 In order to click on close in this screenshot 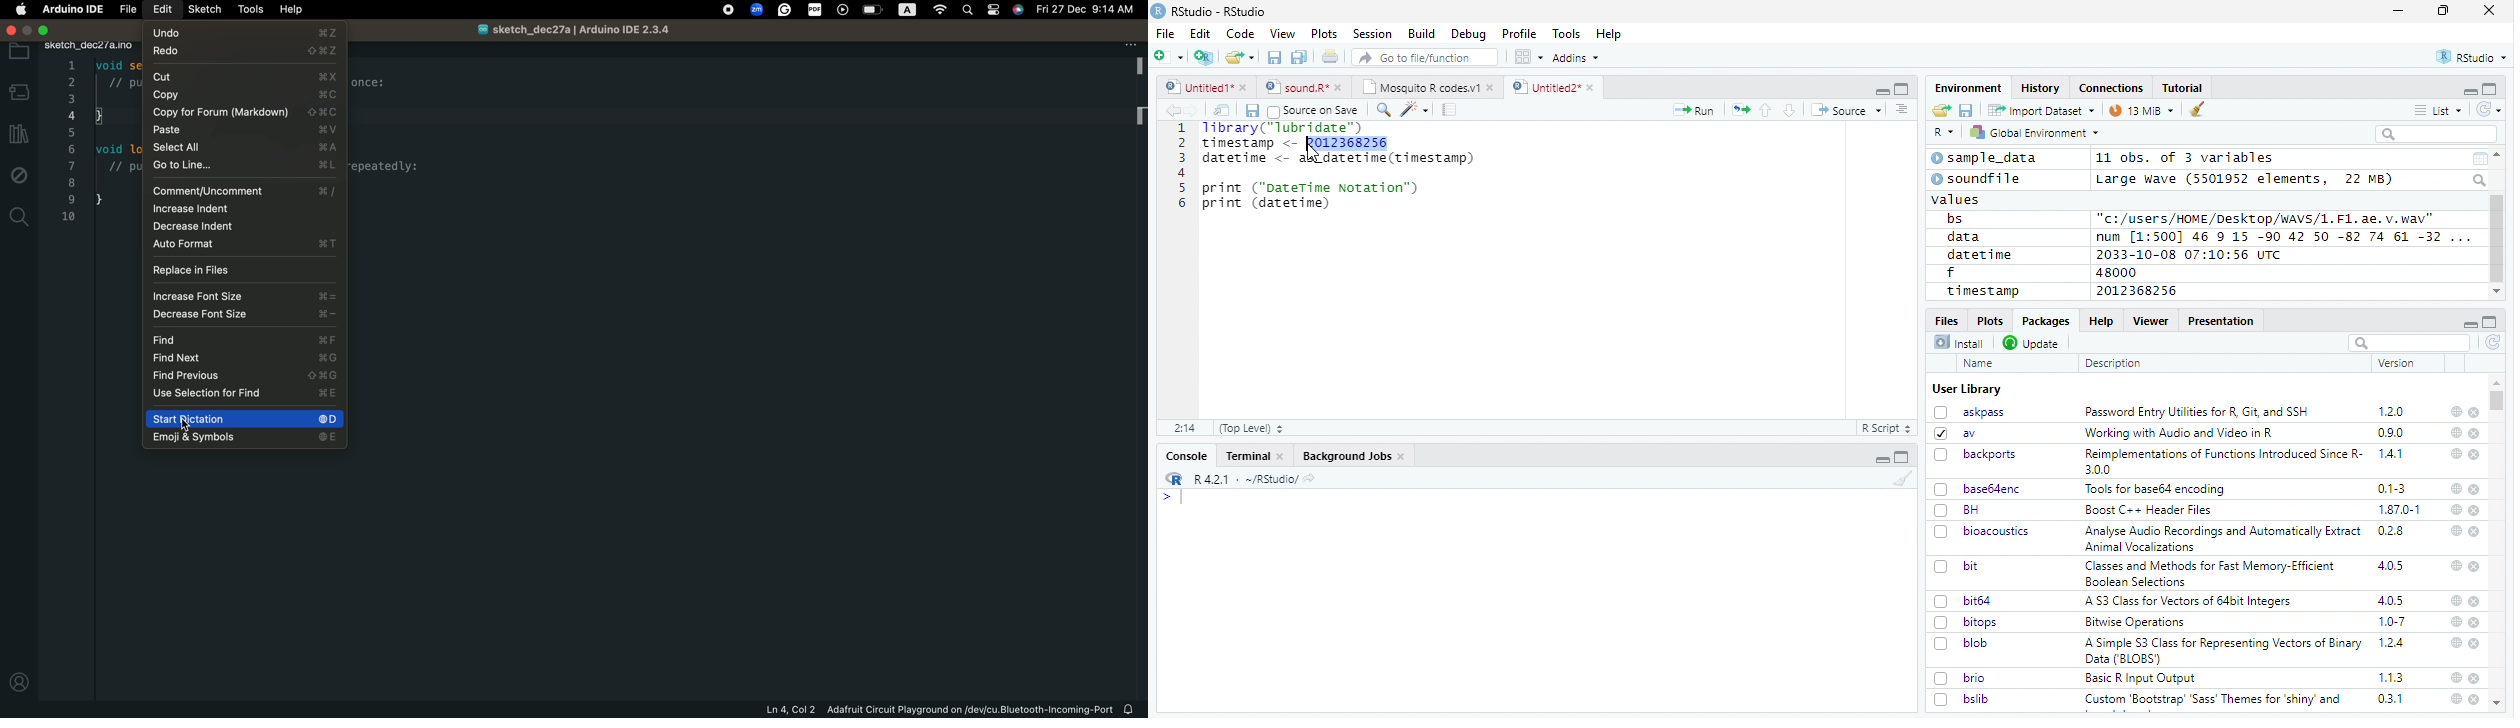, I will do `click(2476, 644)`.